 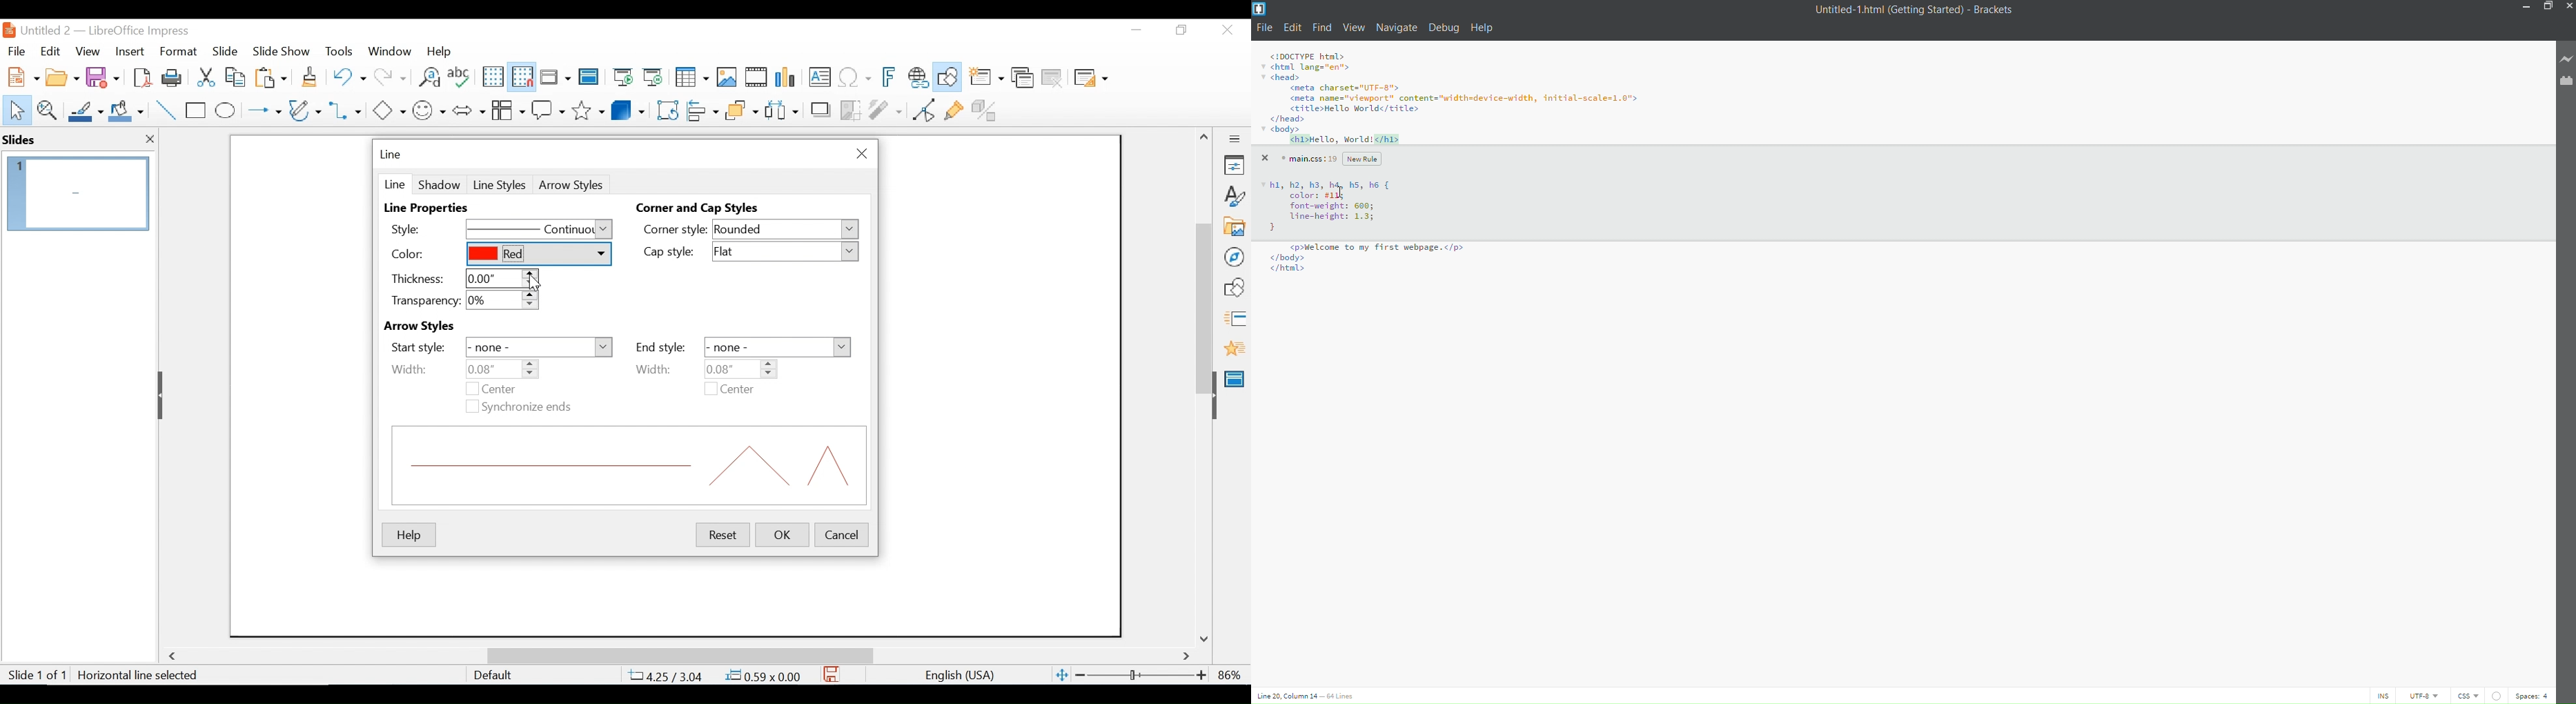 I want to click on Corner and Cap Styles, so click(x=701, y=209).